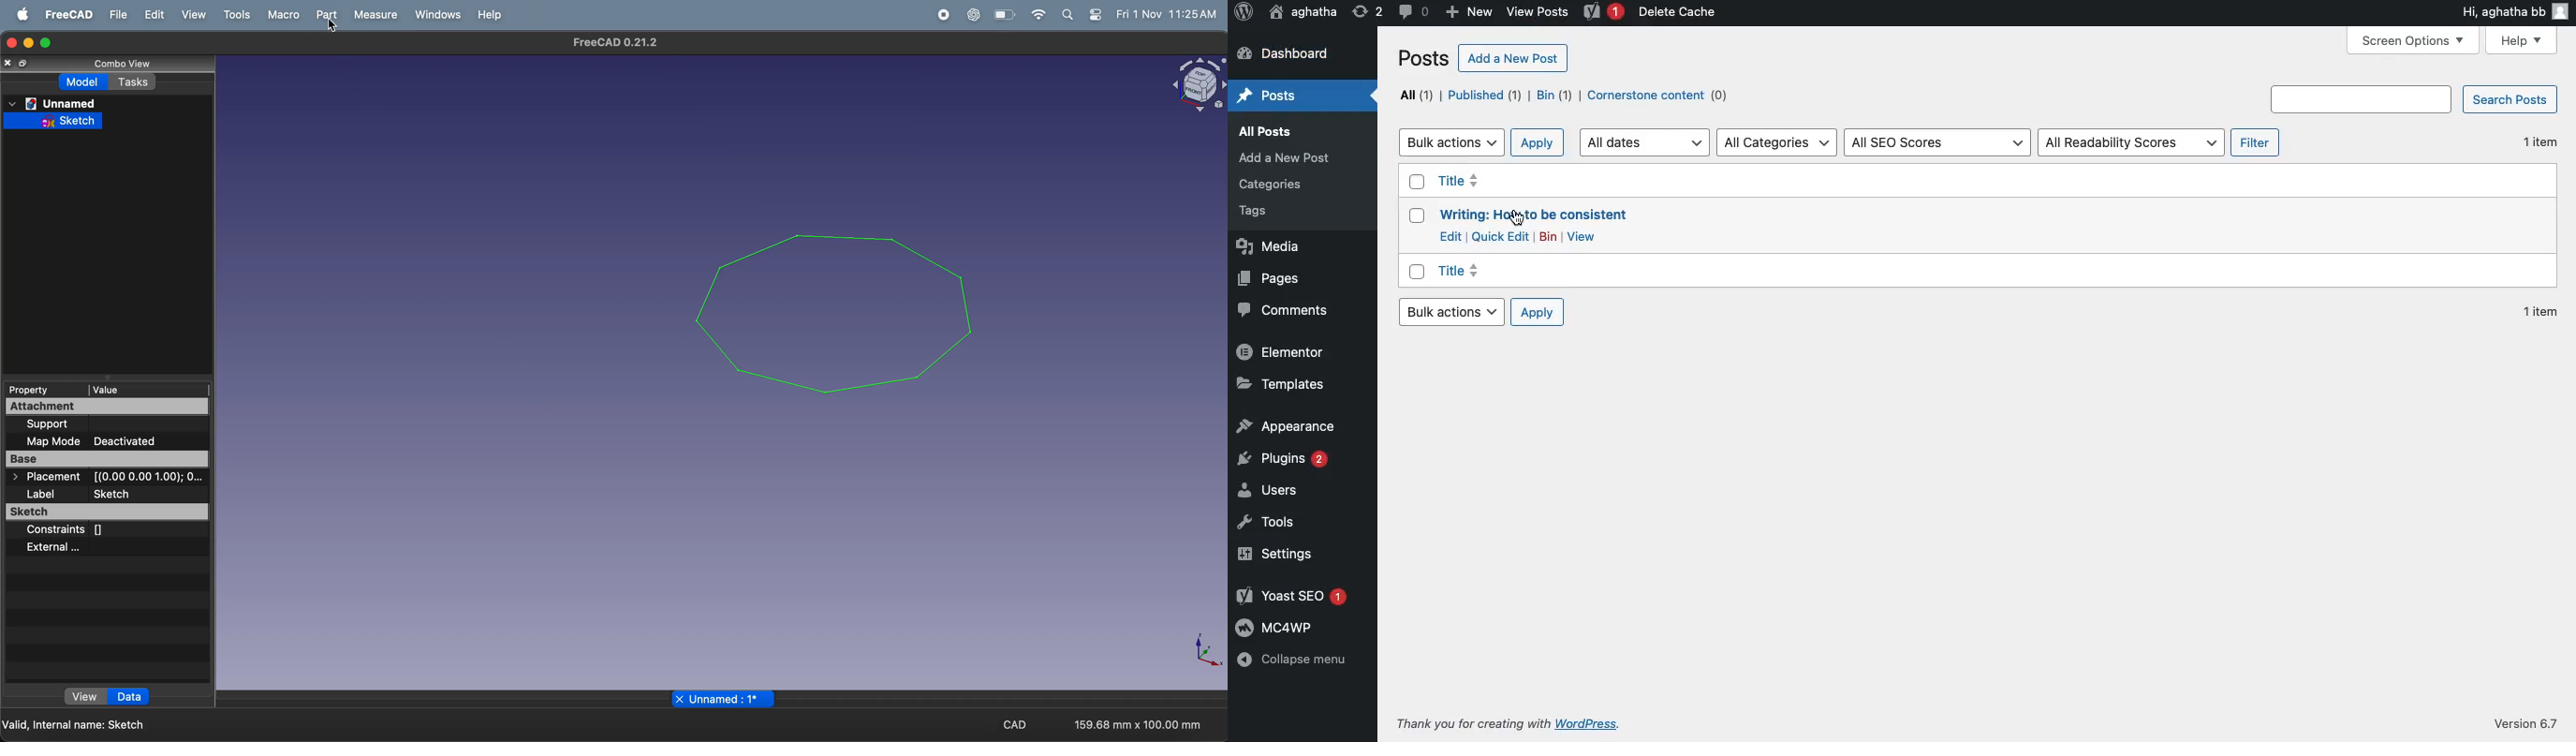 The width and height of the screenshot is (2576, 756). I want to click on wifi, so click(1036, 14).